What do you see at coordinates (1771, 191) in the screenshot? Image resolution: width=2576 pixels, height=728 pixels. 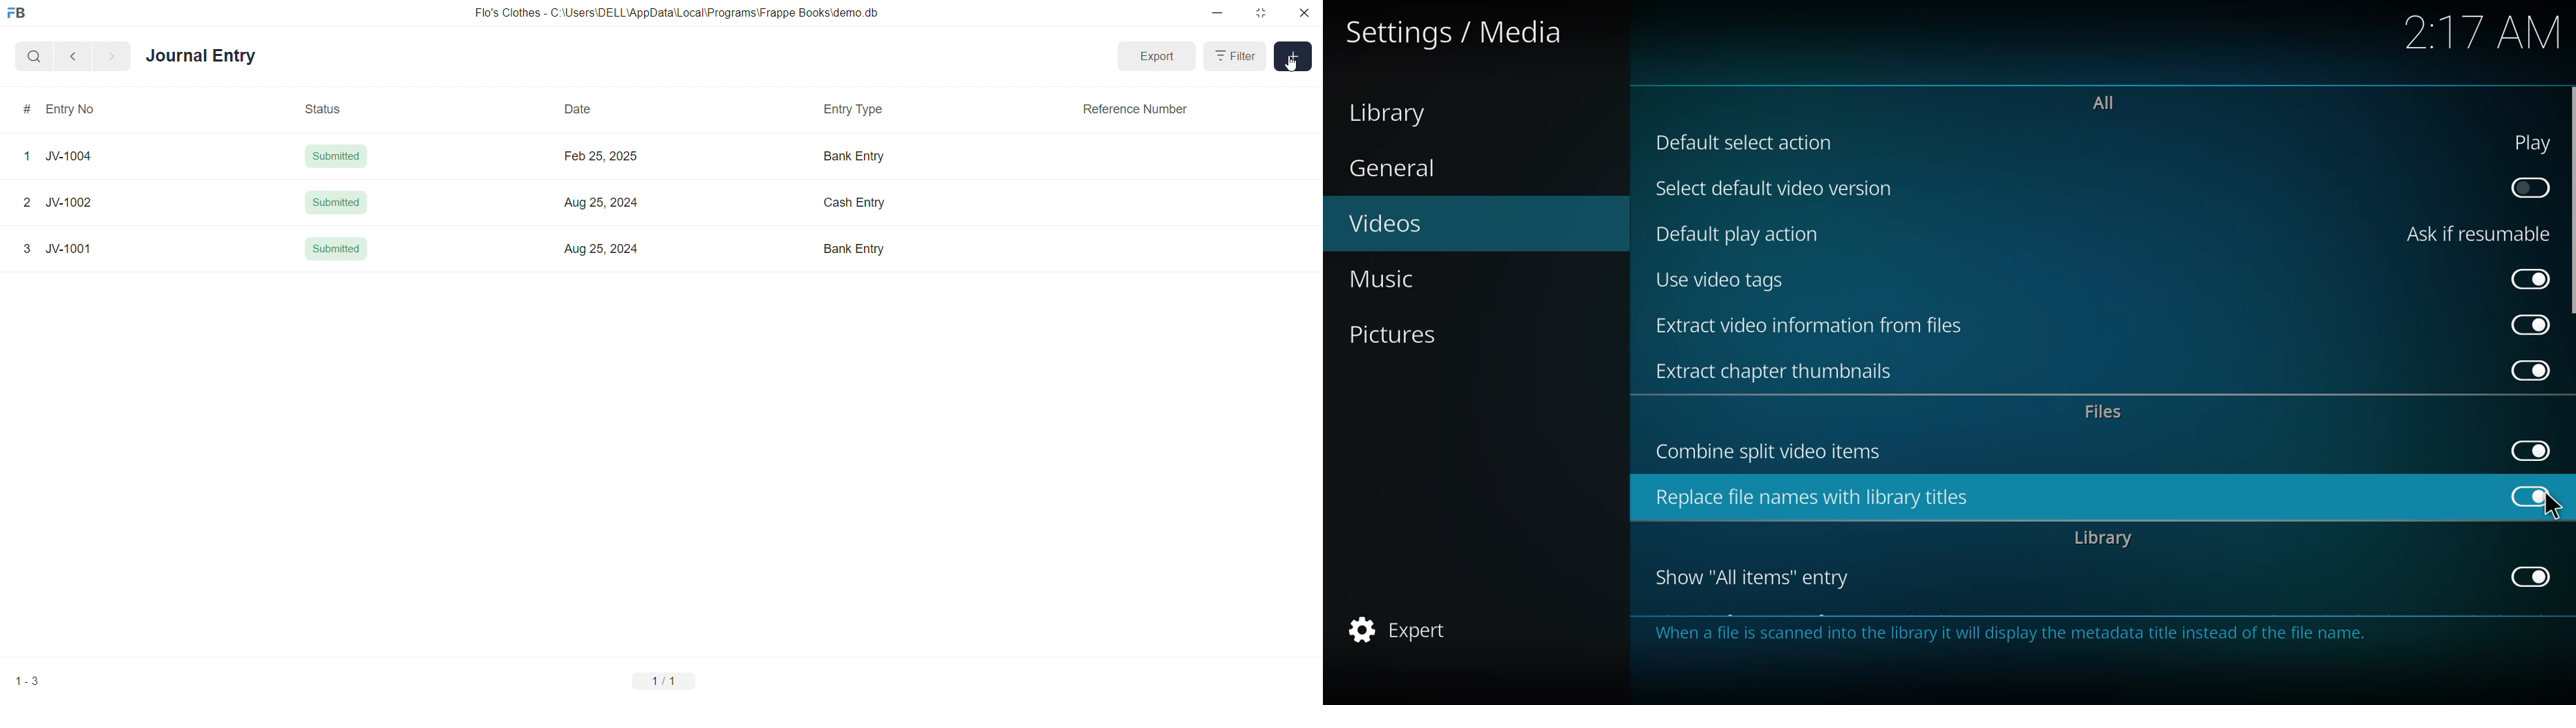 I see `select default video version` at bounding box center [1771, 191].